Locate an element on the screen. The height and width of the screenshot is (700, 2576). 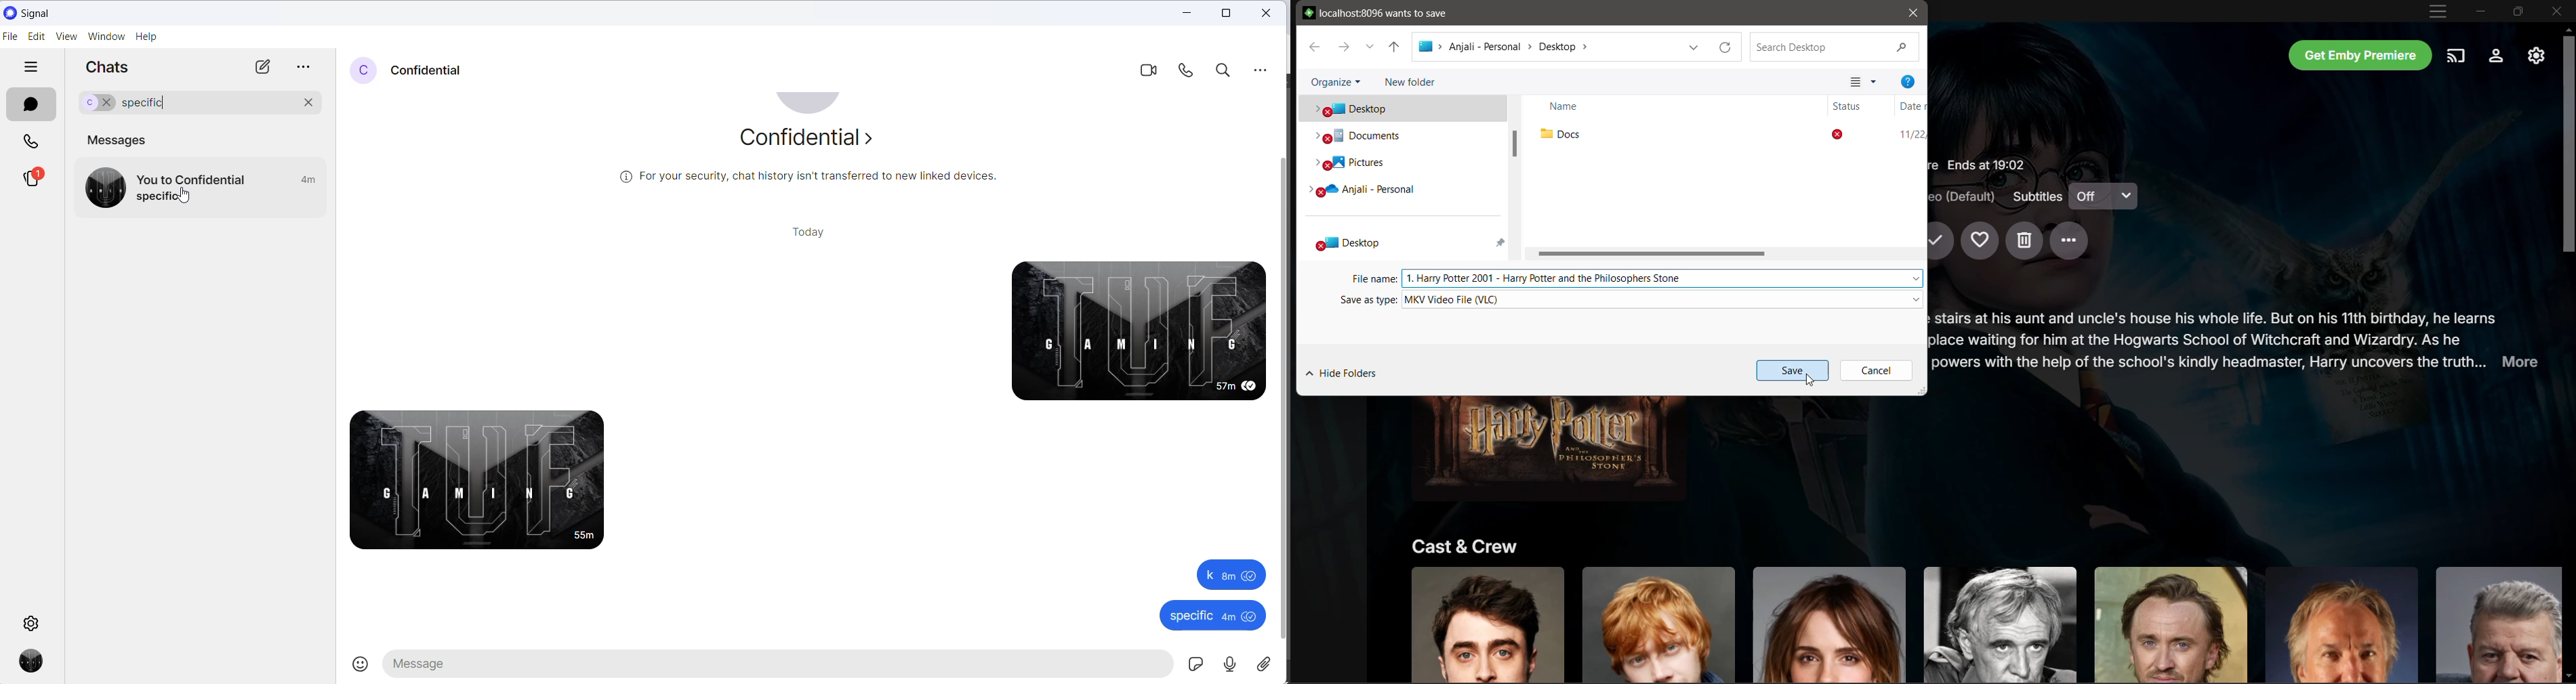
contact name is located at coordinates (428, 71).